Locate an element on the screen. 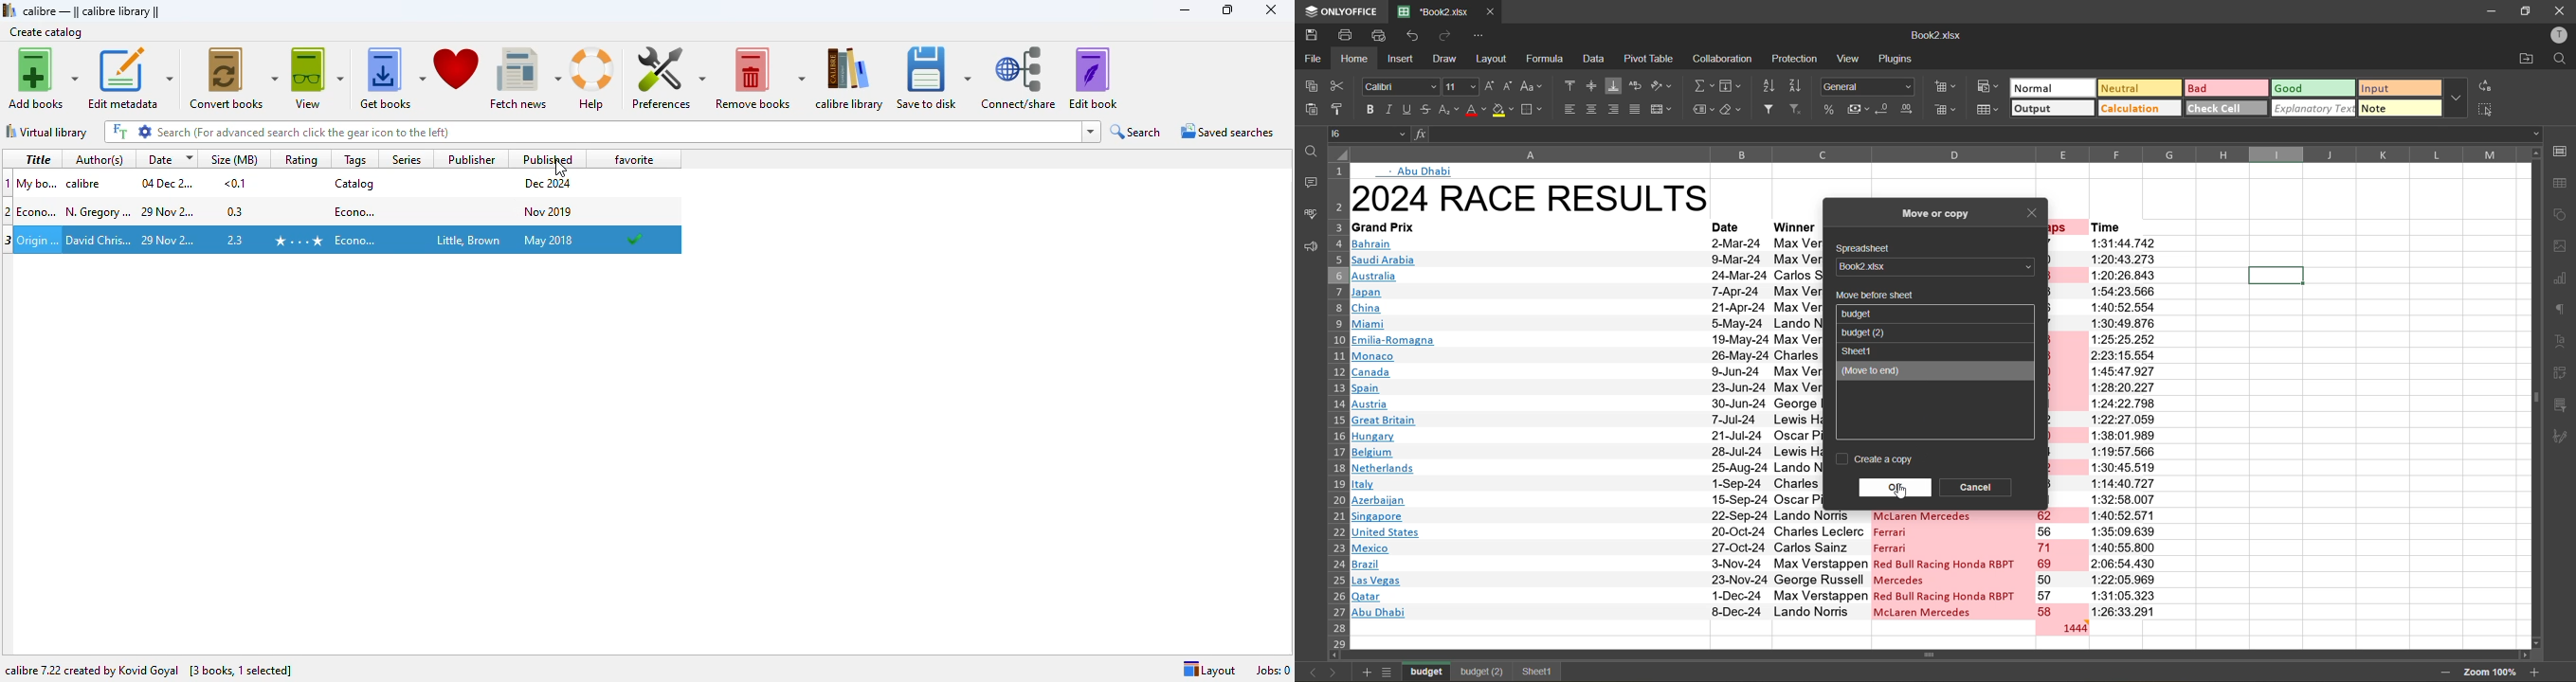  edit book is located at coordinates (1093, 78).